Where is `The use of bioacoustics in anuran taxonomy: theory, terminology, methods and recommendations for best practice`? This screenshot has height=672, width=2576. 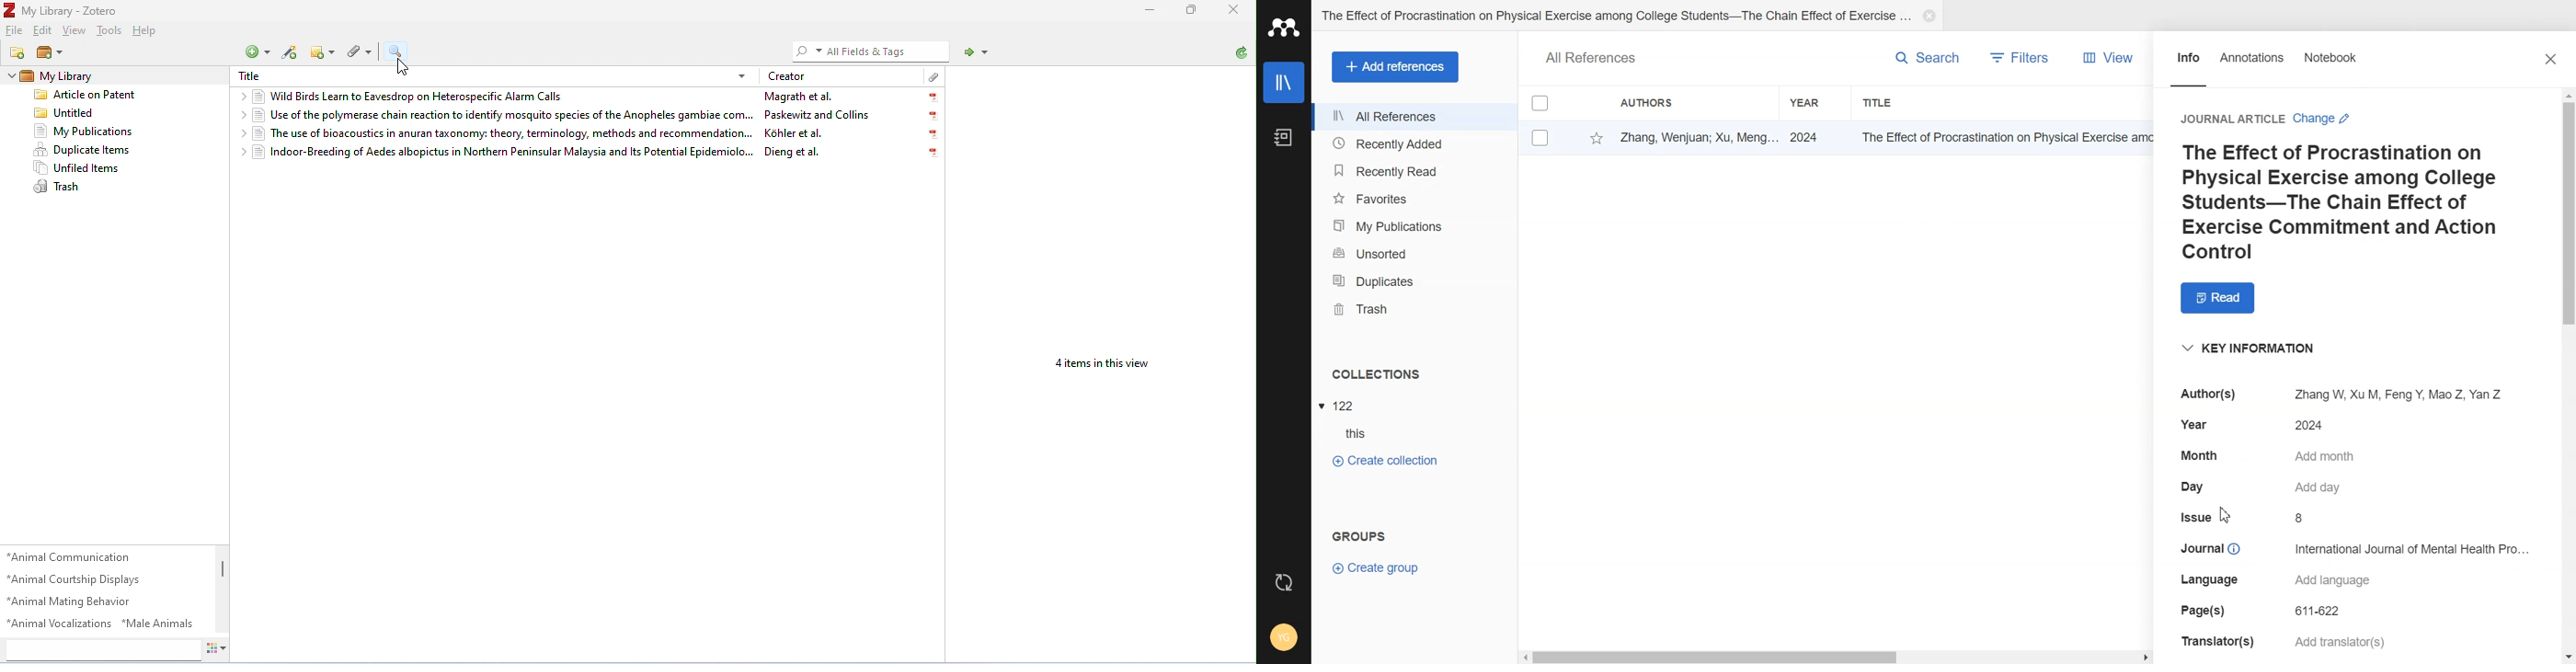 The use of bioacoustics in anuran taxonomy: theory, terminology, methods and recommendations for best practice is located at coordinates (502, 133).